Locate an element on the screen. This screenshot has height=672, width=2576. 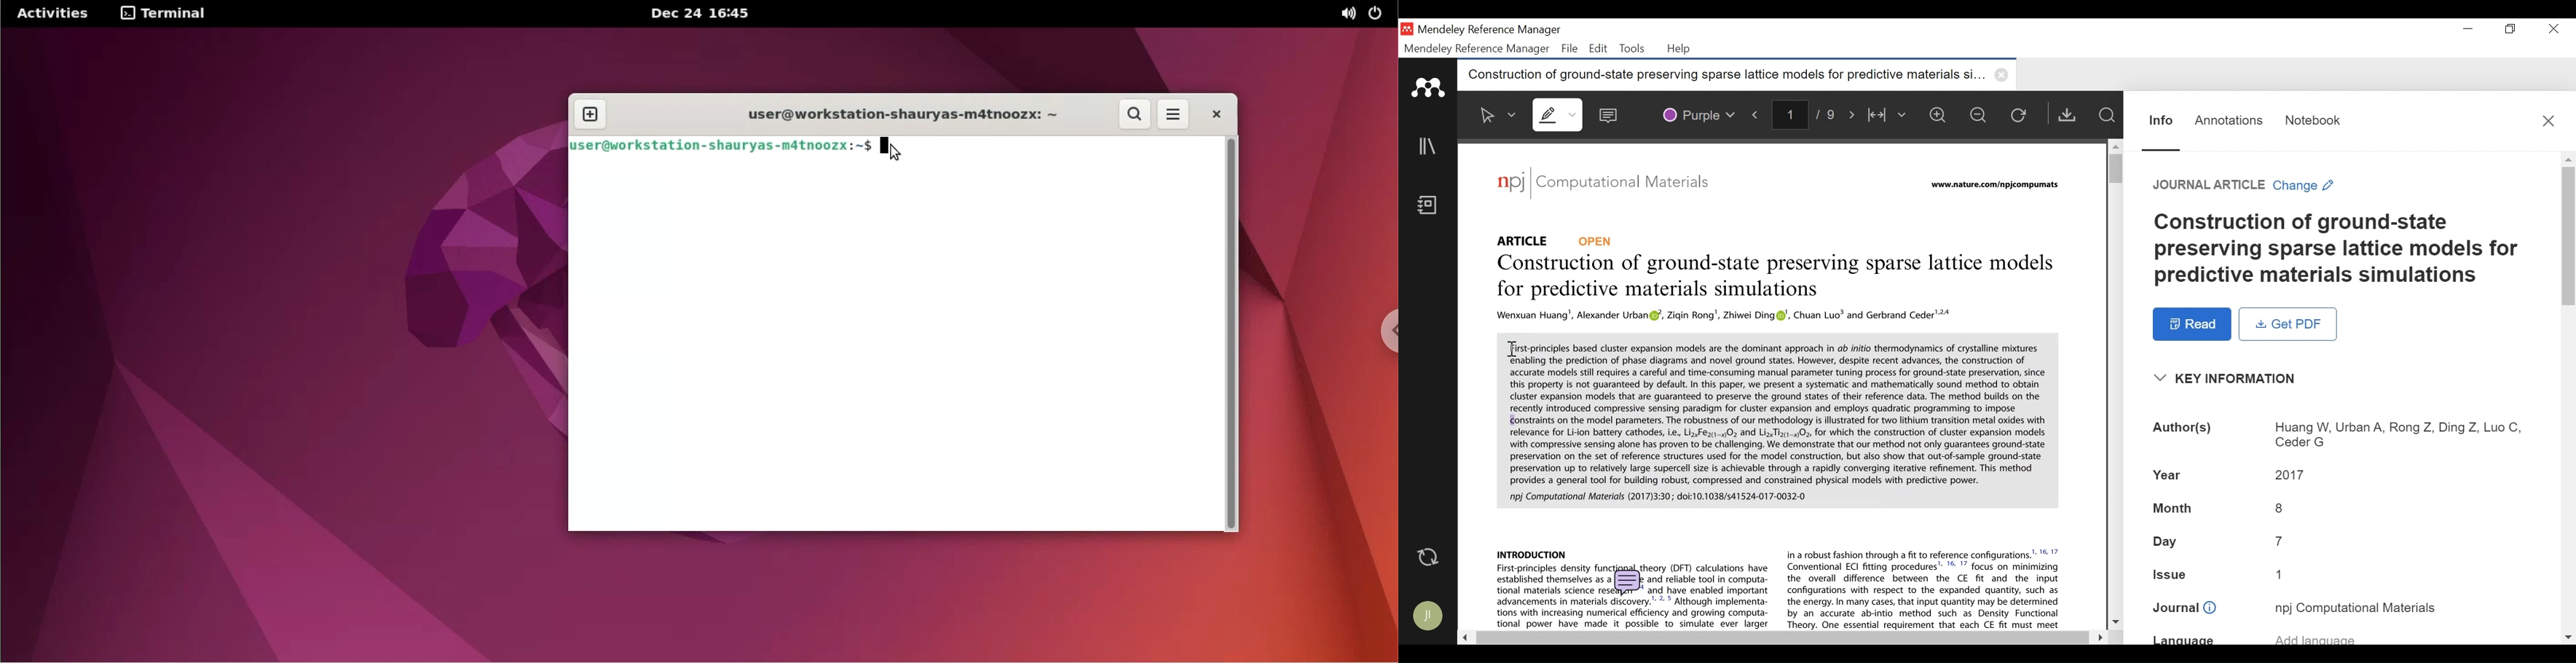
Issue is located at coordinates (2284, 573).